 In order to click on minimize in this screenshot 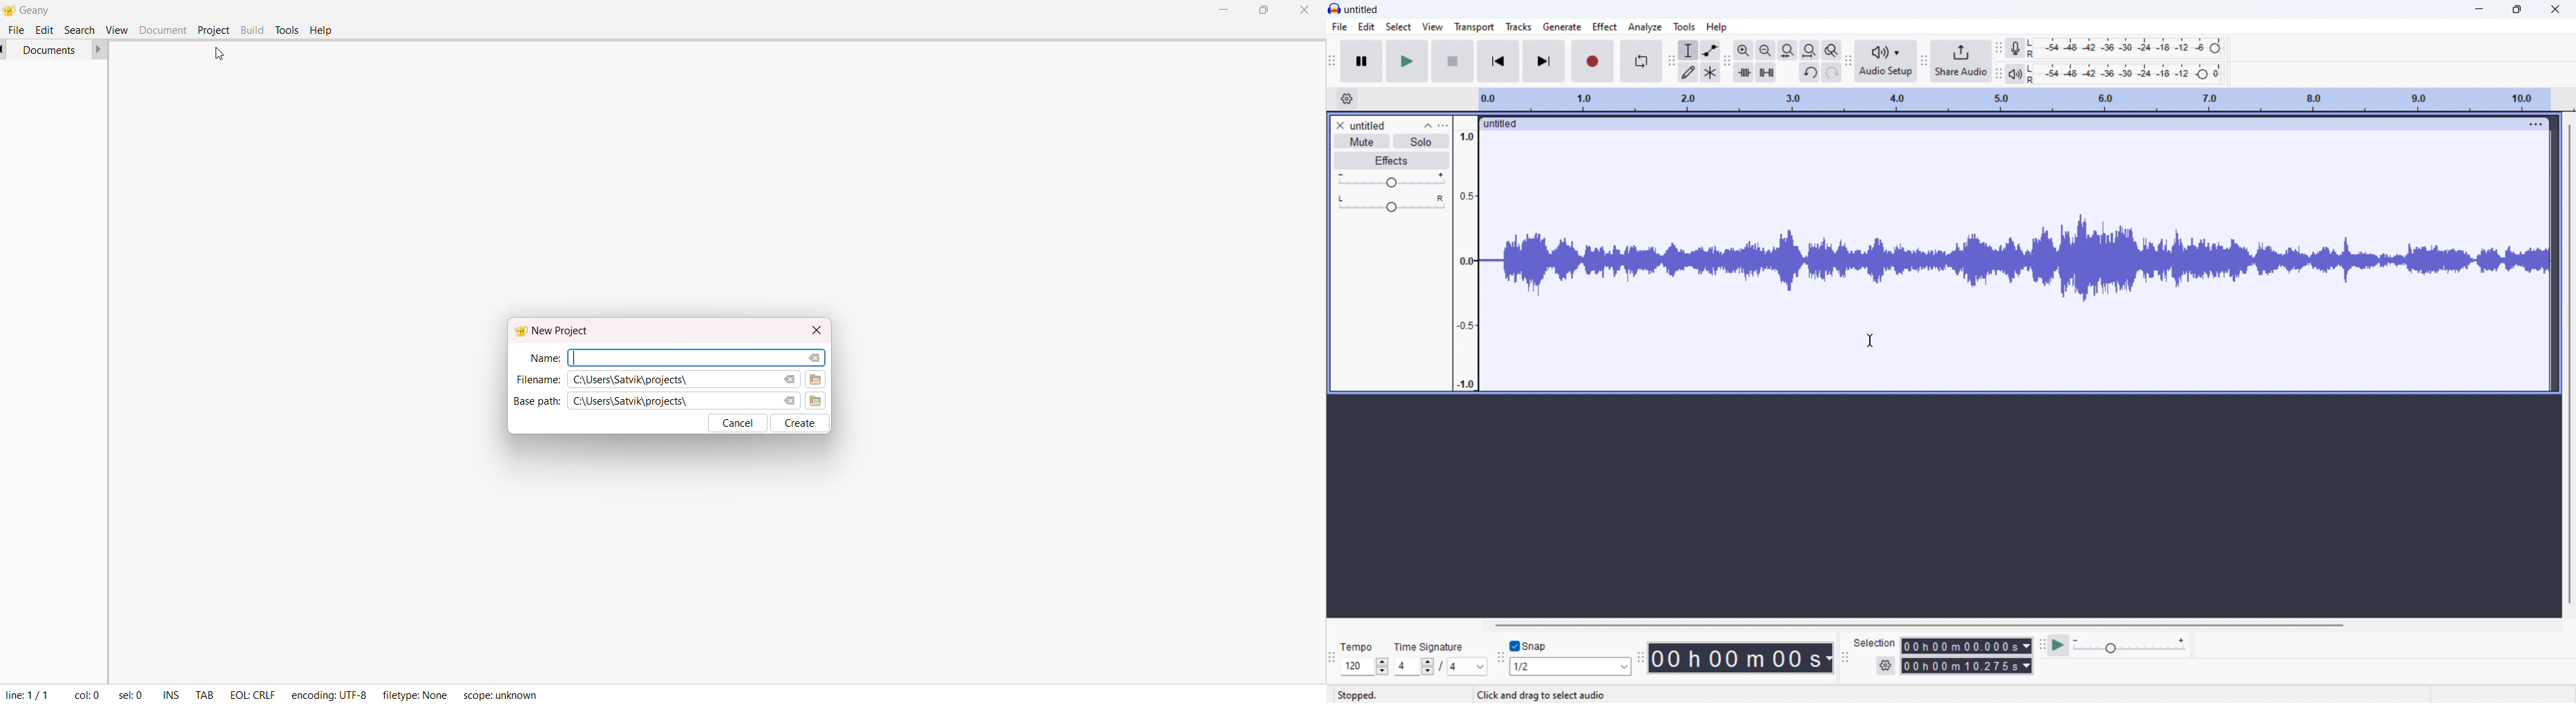, I will do `click(2477, 10)`.